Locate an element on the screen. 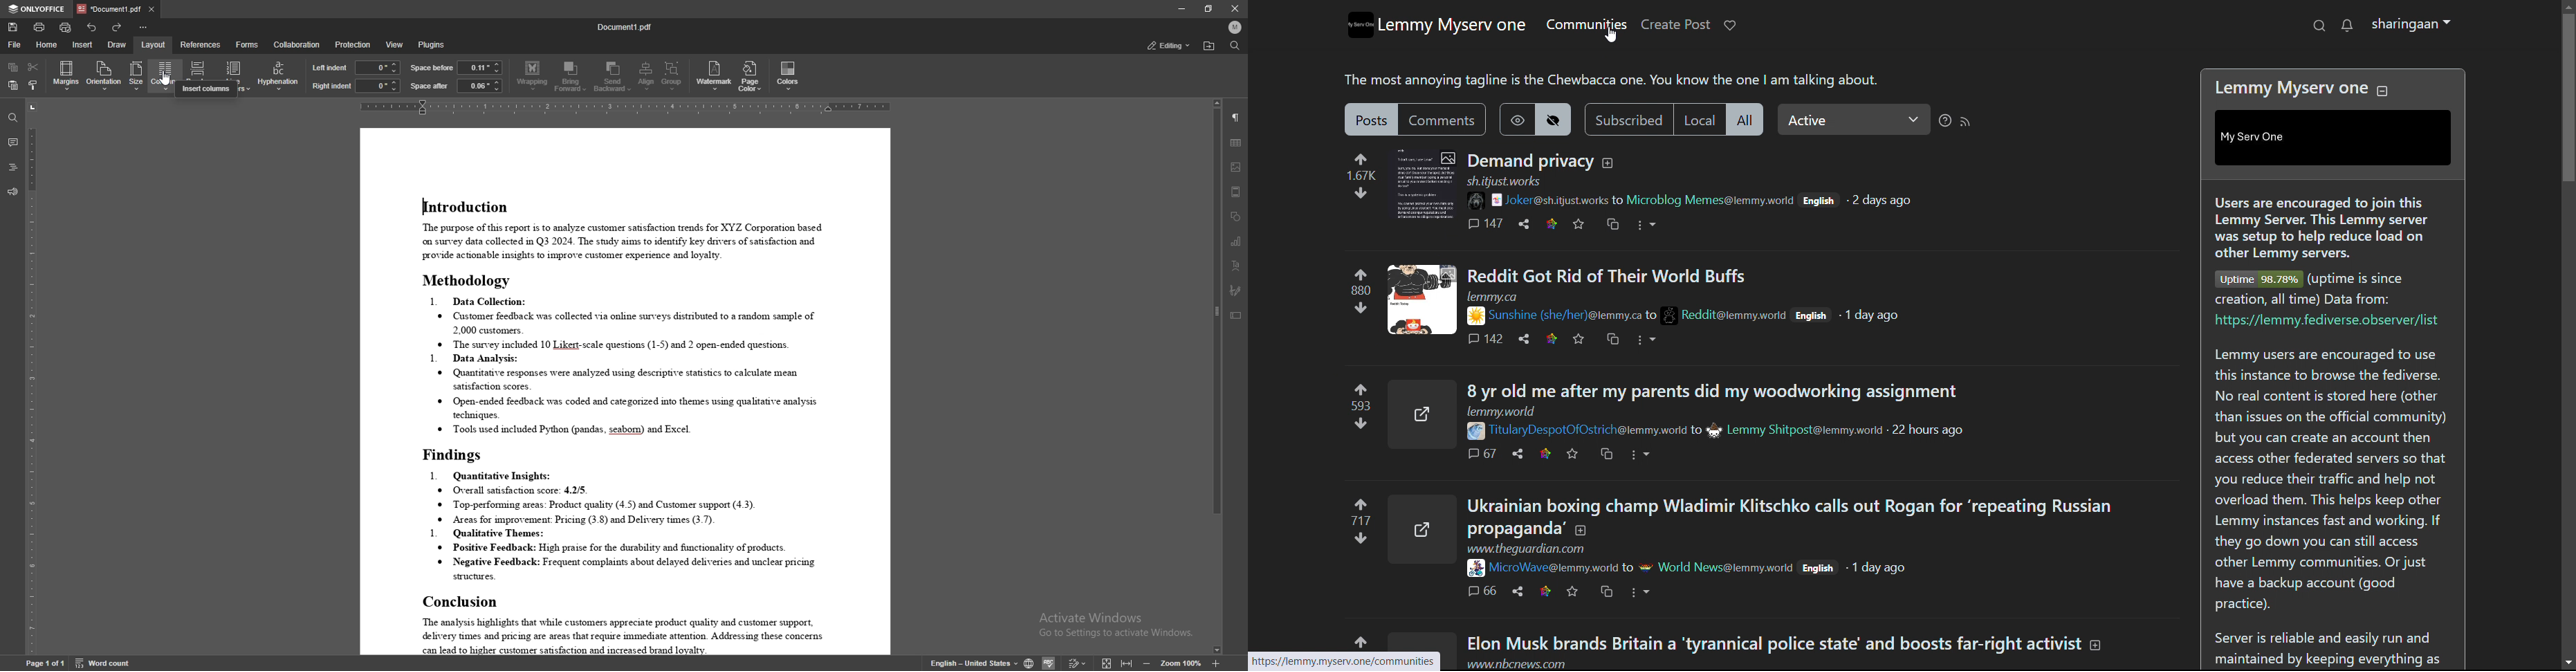 This screenshot has width=2576, height=672. protection is located at coordinates (353, 44).